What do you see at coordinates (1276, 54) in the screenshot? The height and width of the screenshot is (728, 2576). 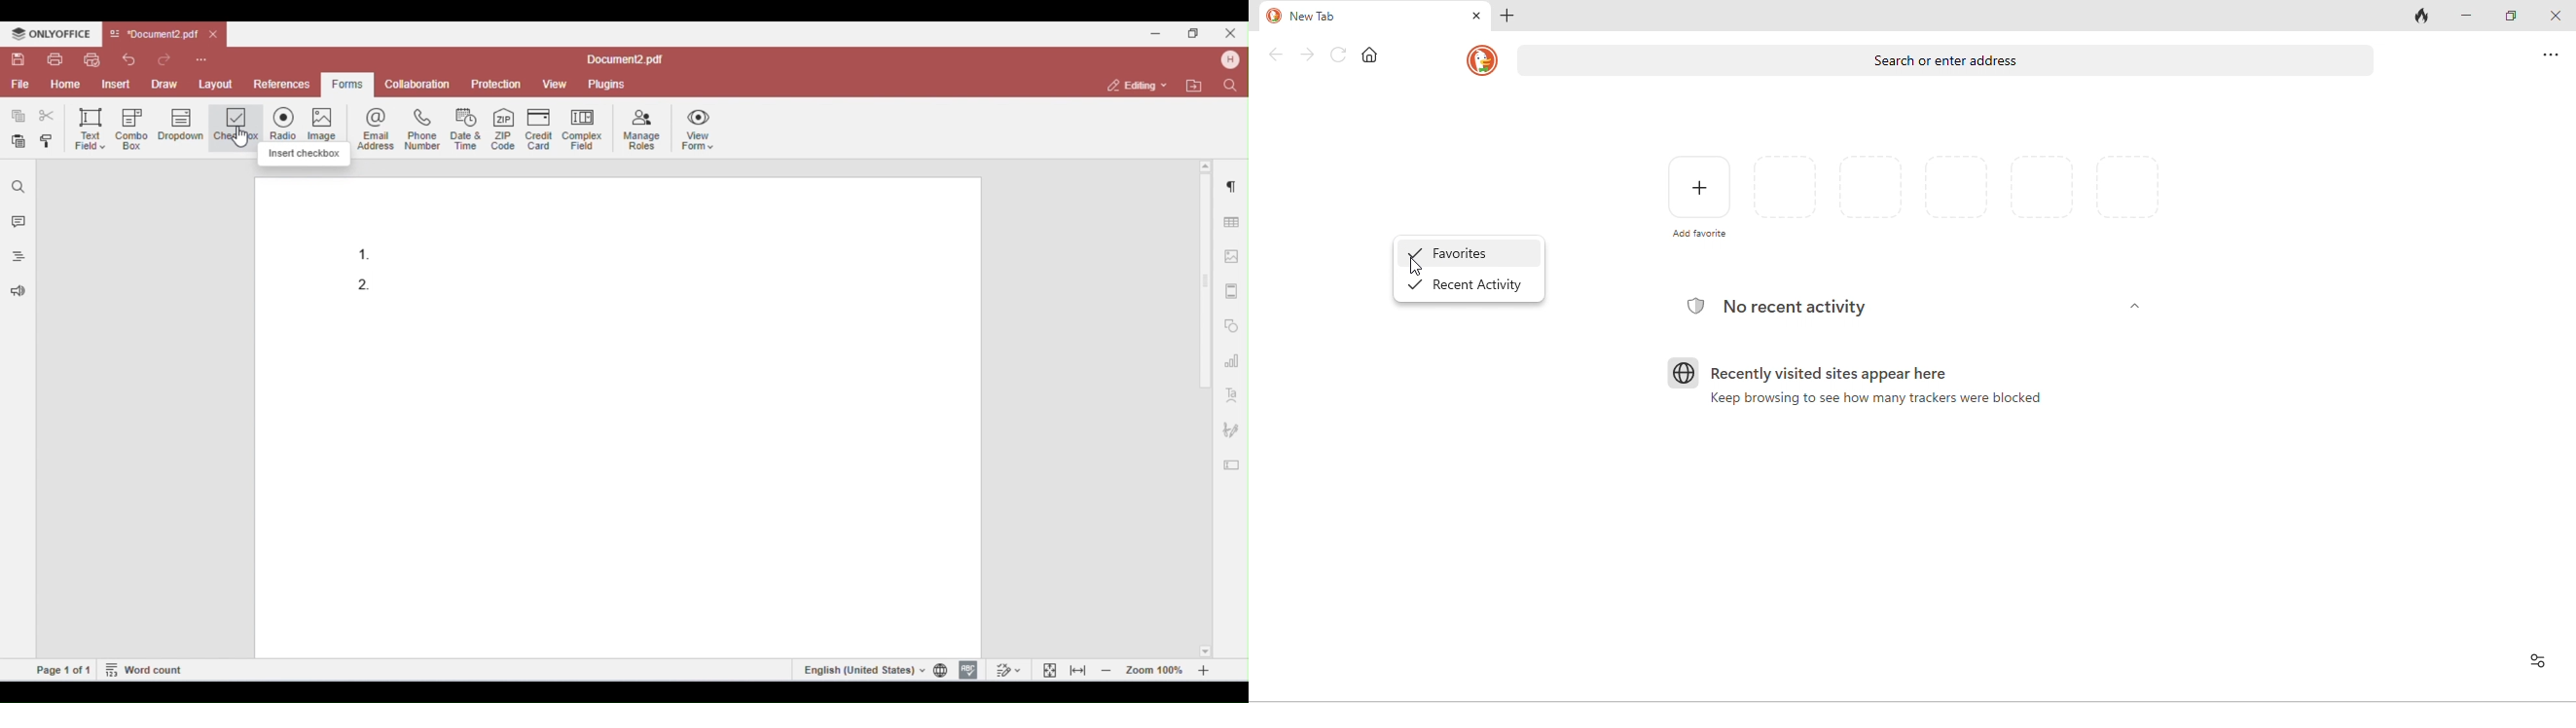 I see `back` at bounding box center [1276, 54].